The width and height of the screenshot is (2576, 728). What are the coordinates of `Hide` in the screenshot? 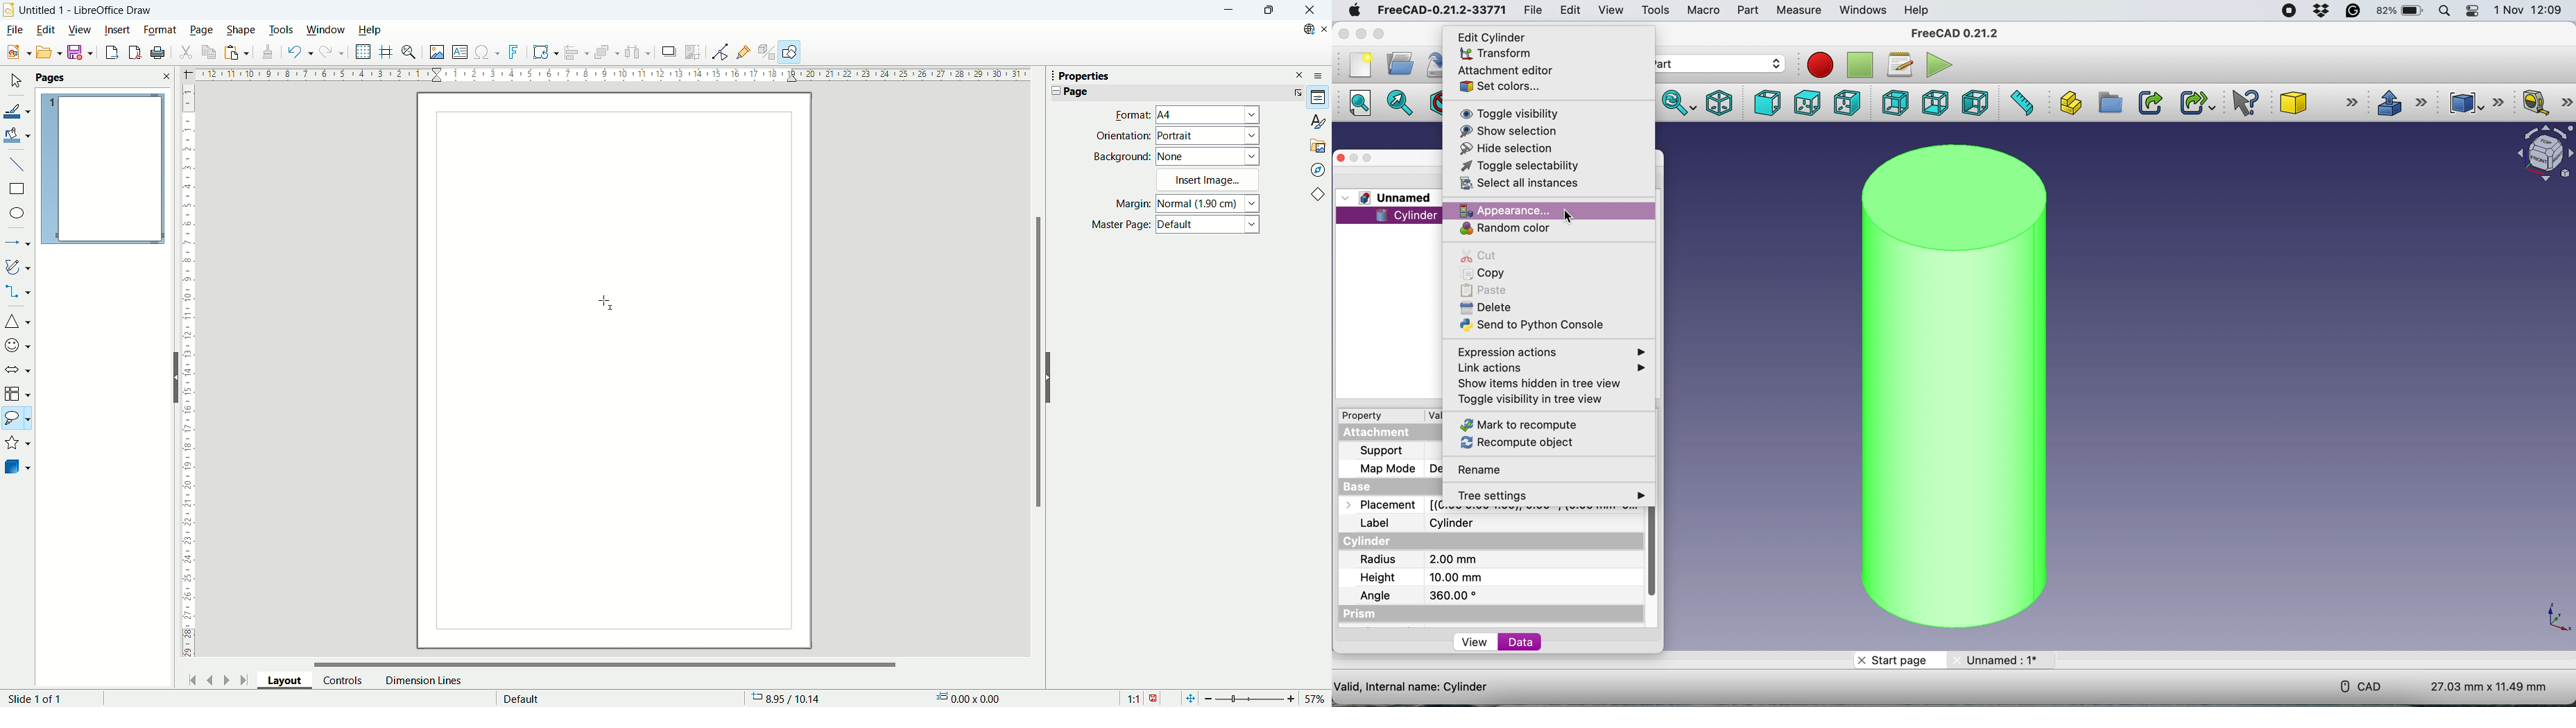 It's located at (1051, 377).